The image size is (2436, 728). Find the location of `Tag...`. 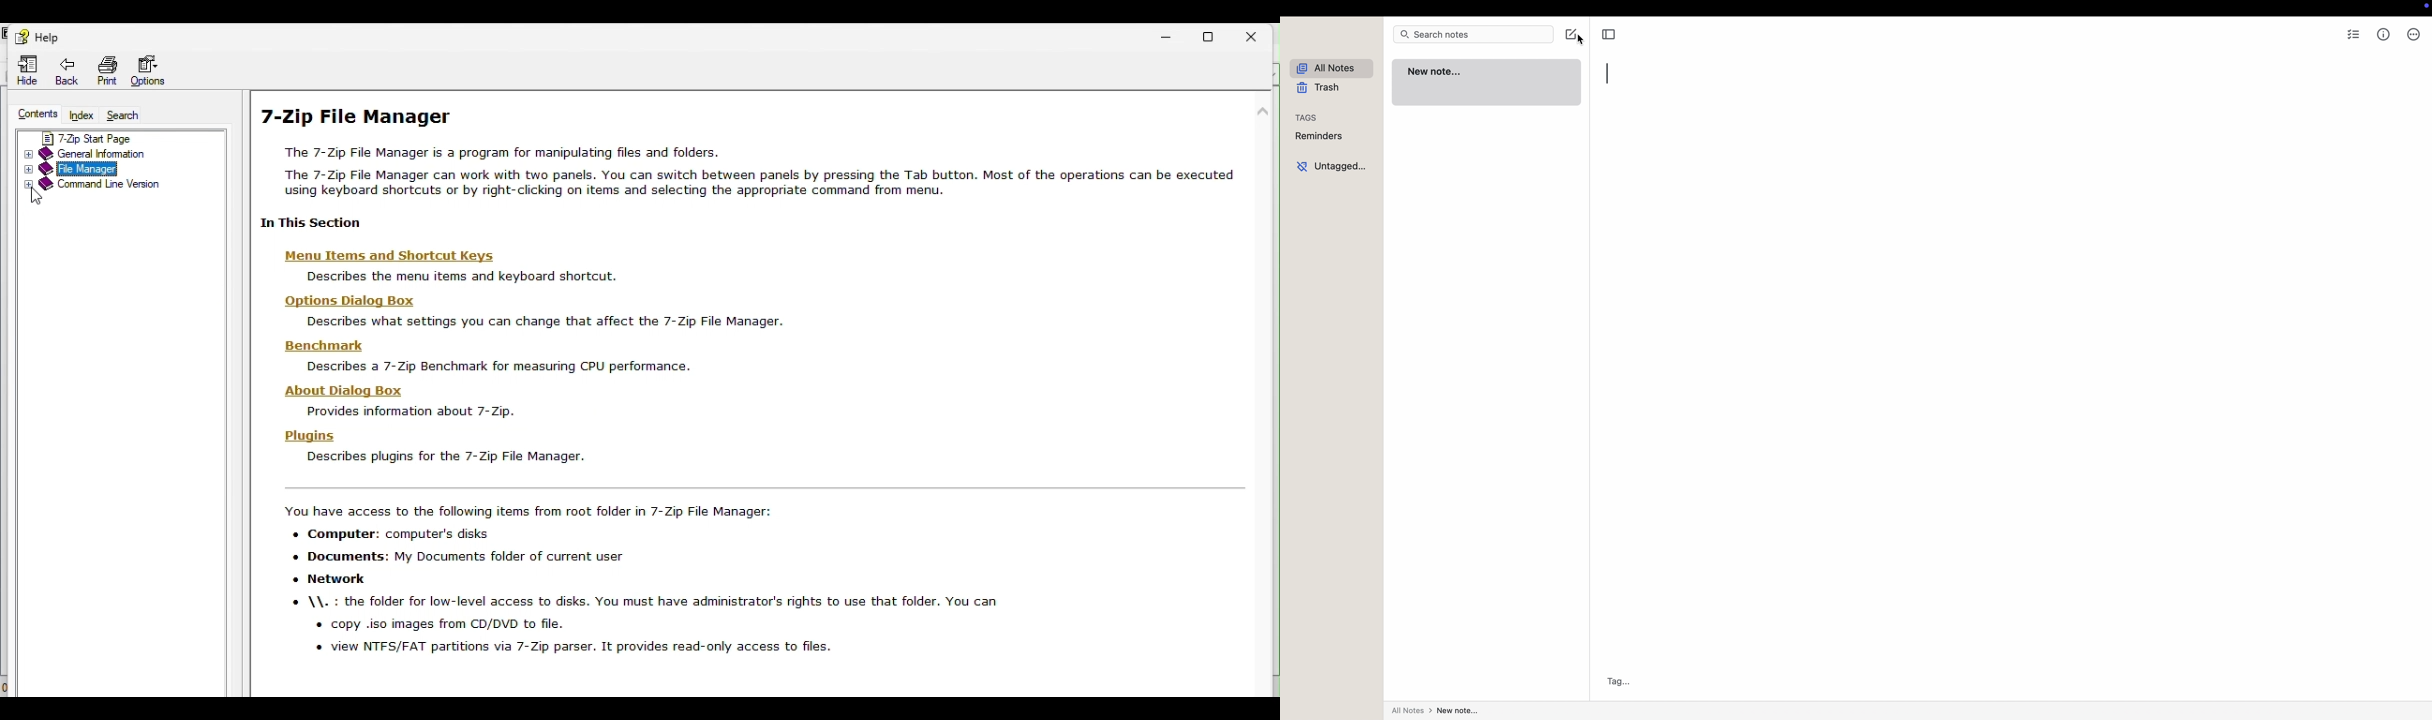

Tag... is located at coordinates (1621, 681).